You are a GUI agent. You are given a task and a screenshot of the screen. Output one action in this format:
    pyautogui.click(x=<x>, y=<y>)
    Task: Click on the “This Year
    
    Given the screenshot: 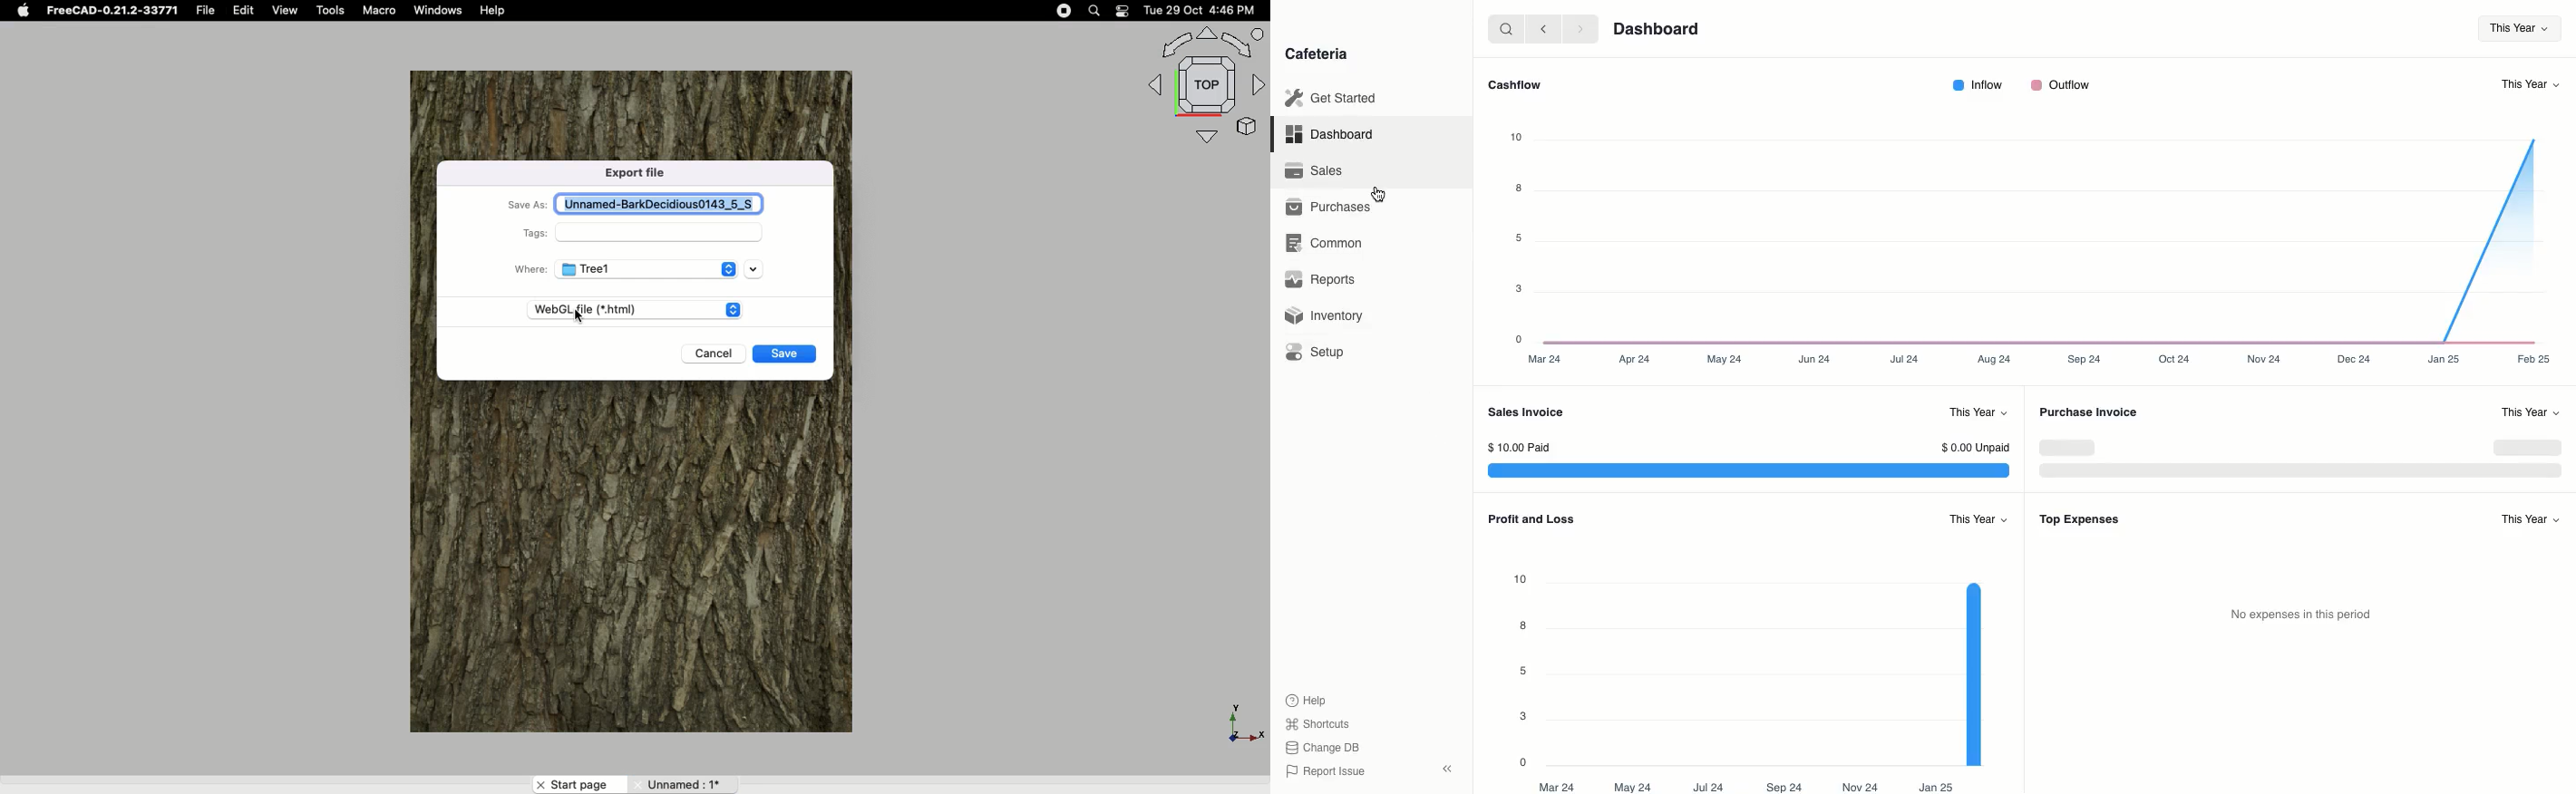 What is the action you would take?
    pyautogui.click(x=2531, y=412)
    